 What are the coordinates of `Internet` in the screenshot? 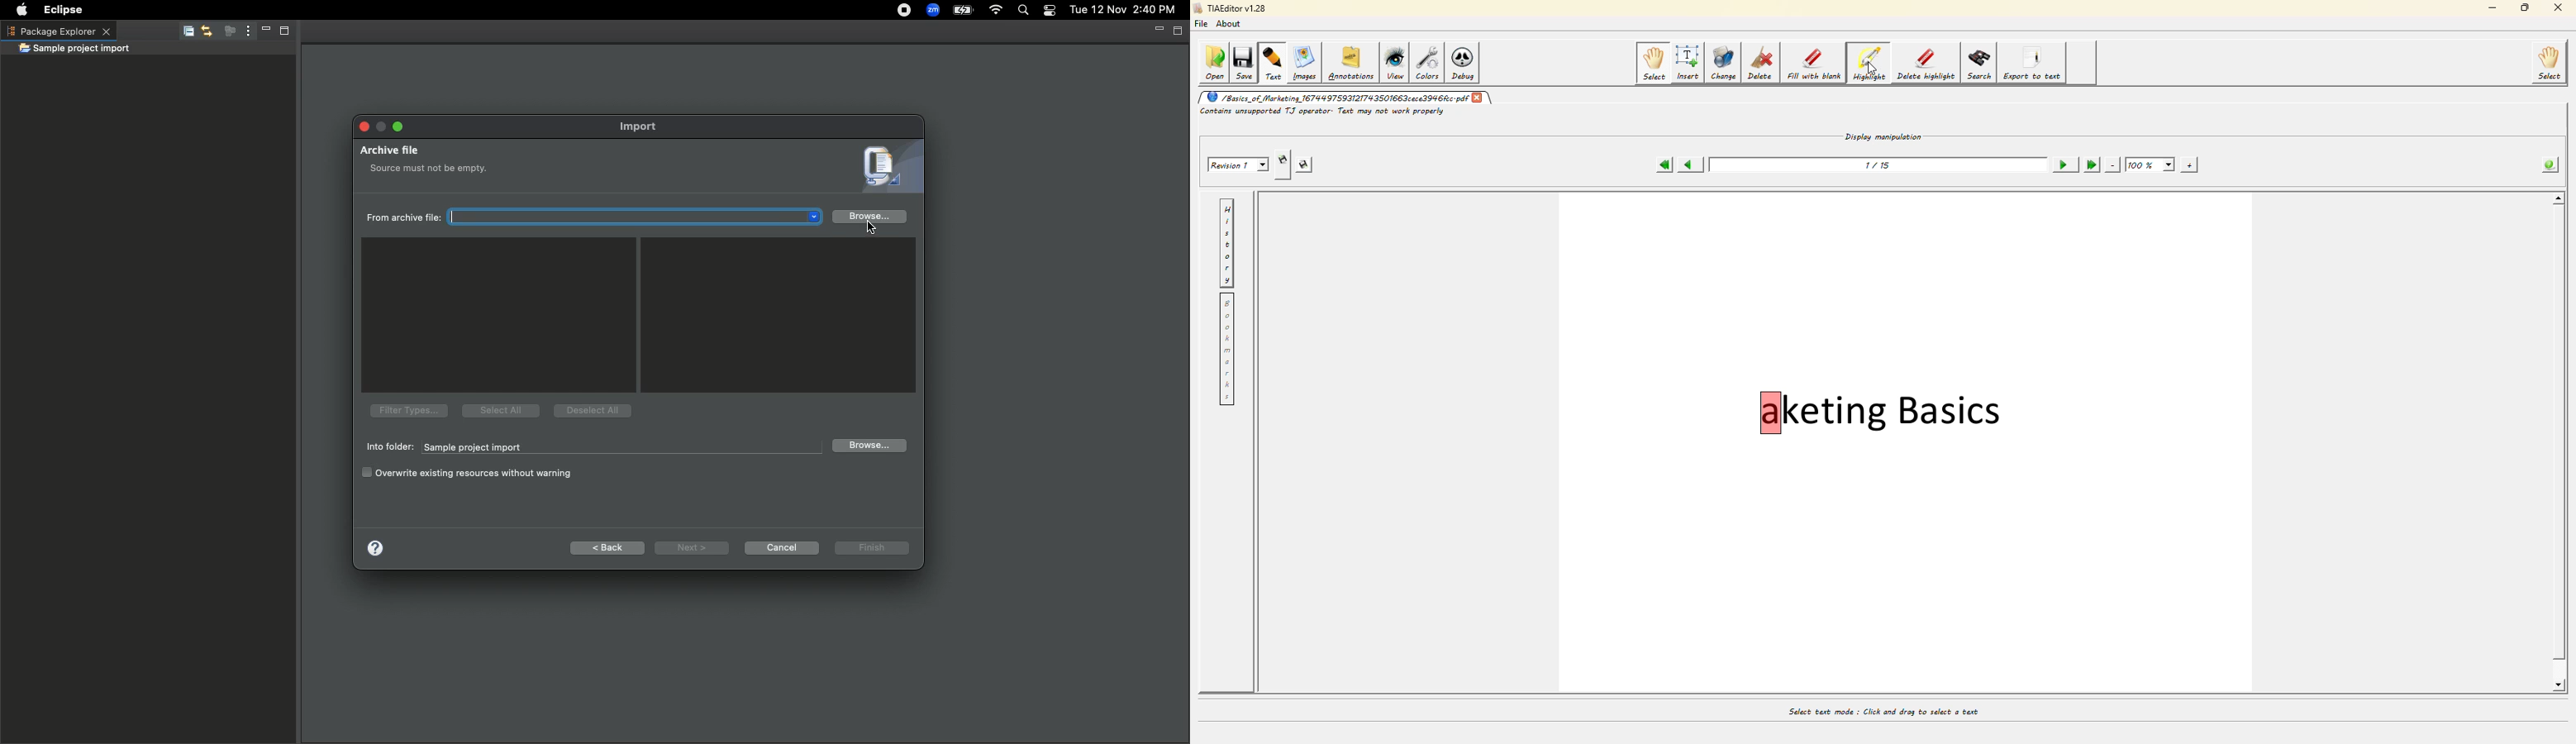 It's located at (996, 11).